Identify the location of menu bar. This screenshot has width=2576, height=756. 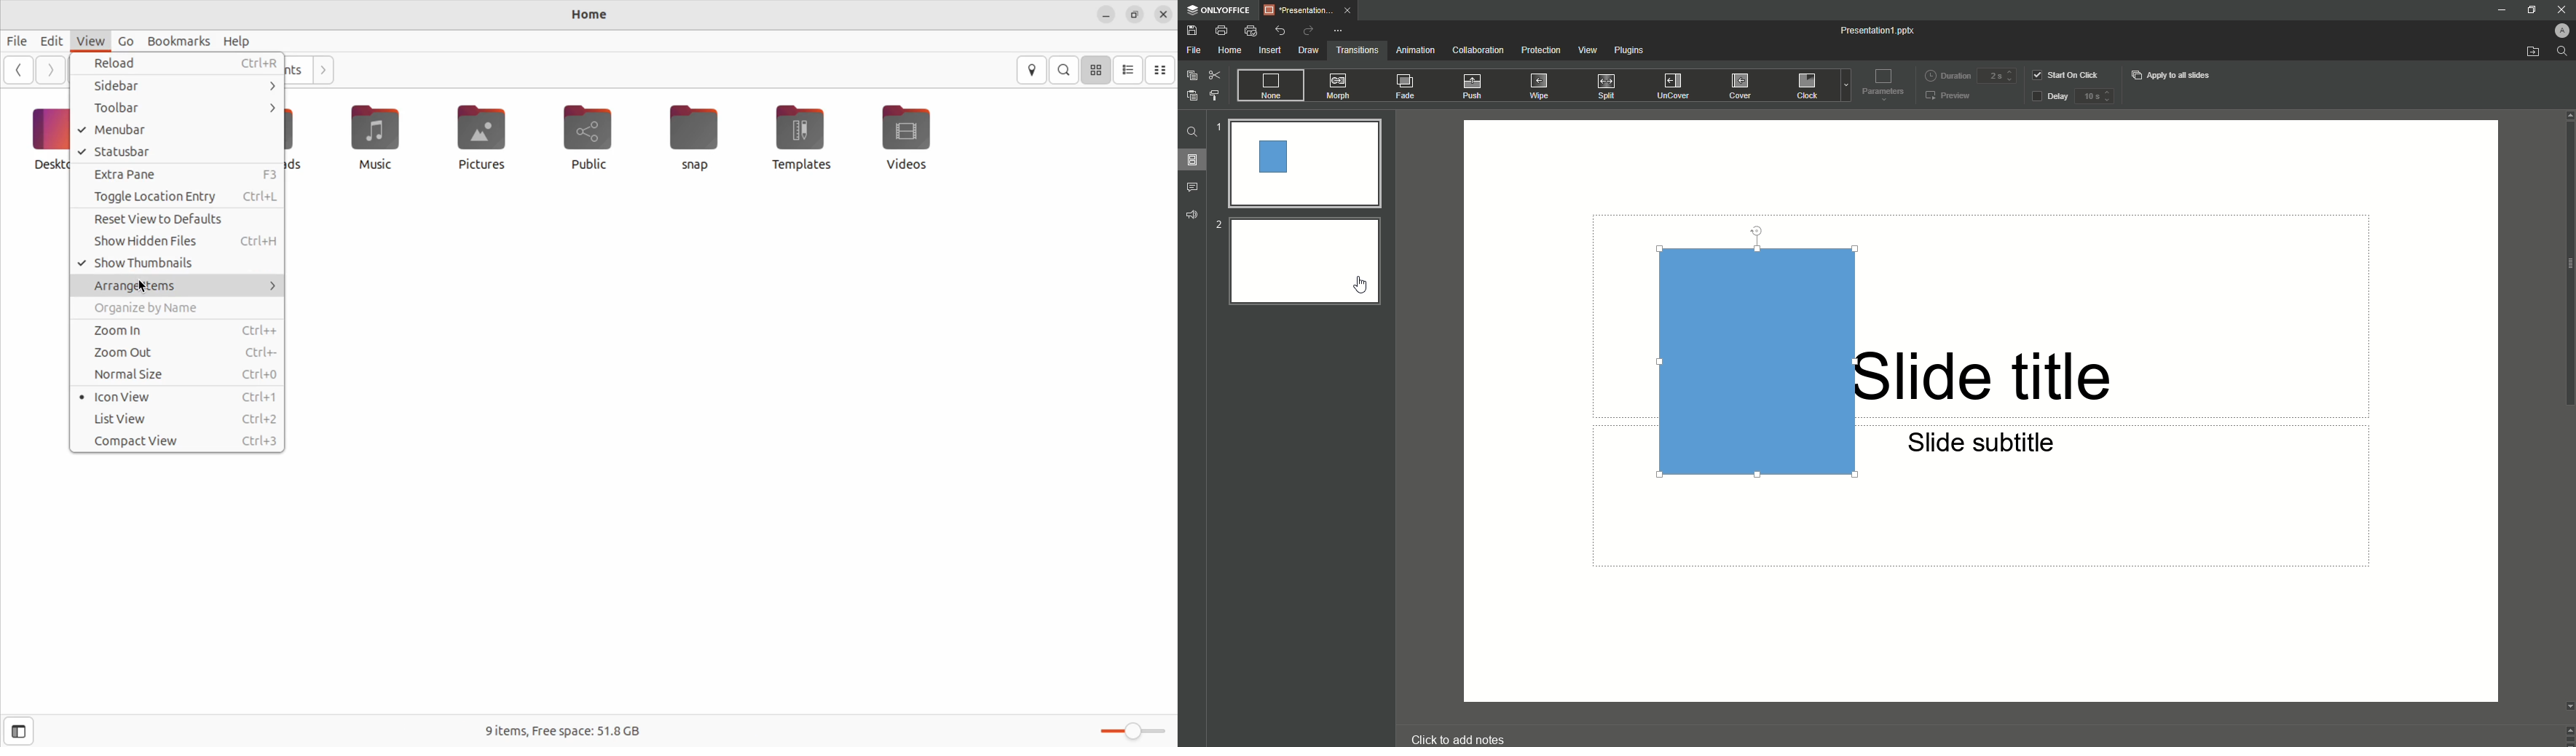
(179, 131).